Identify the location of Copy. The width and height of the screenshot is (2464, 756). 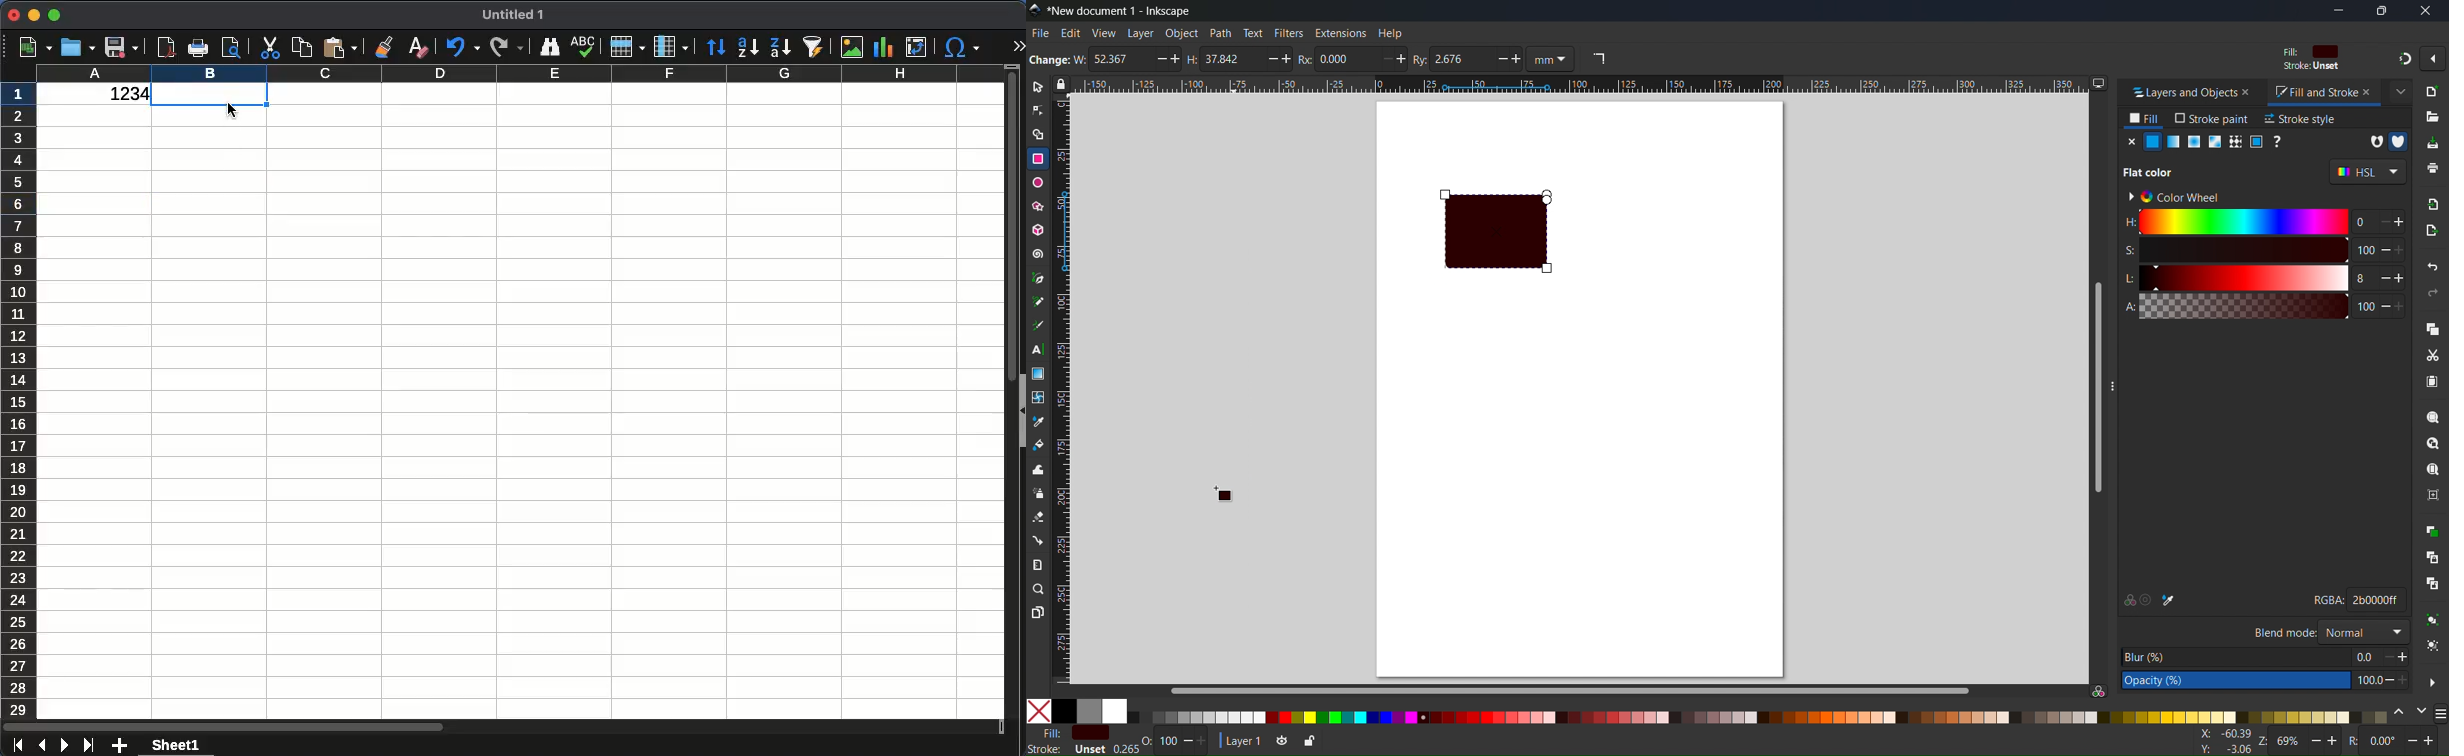
(2431, 327).